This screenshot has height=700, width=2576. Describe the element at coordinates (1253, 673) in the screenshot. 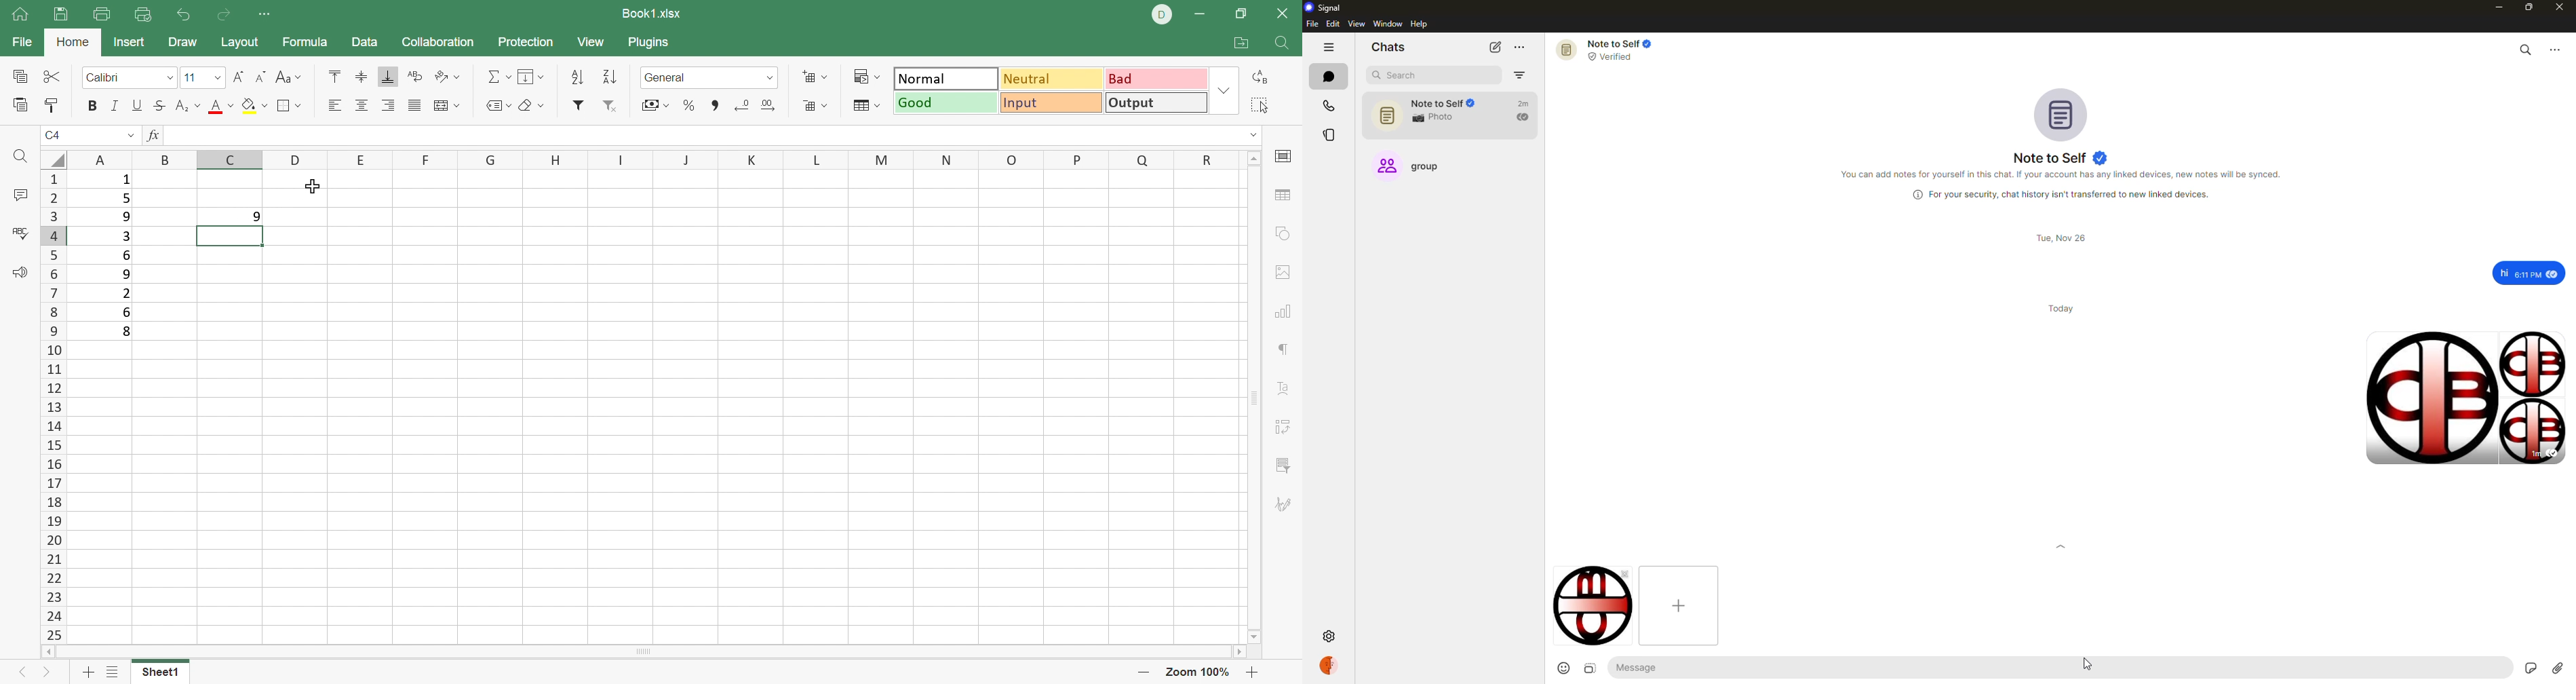

I see `Zoom in` at that location.